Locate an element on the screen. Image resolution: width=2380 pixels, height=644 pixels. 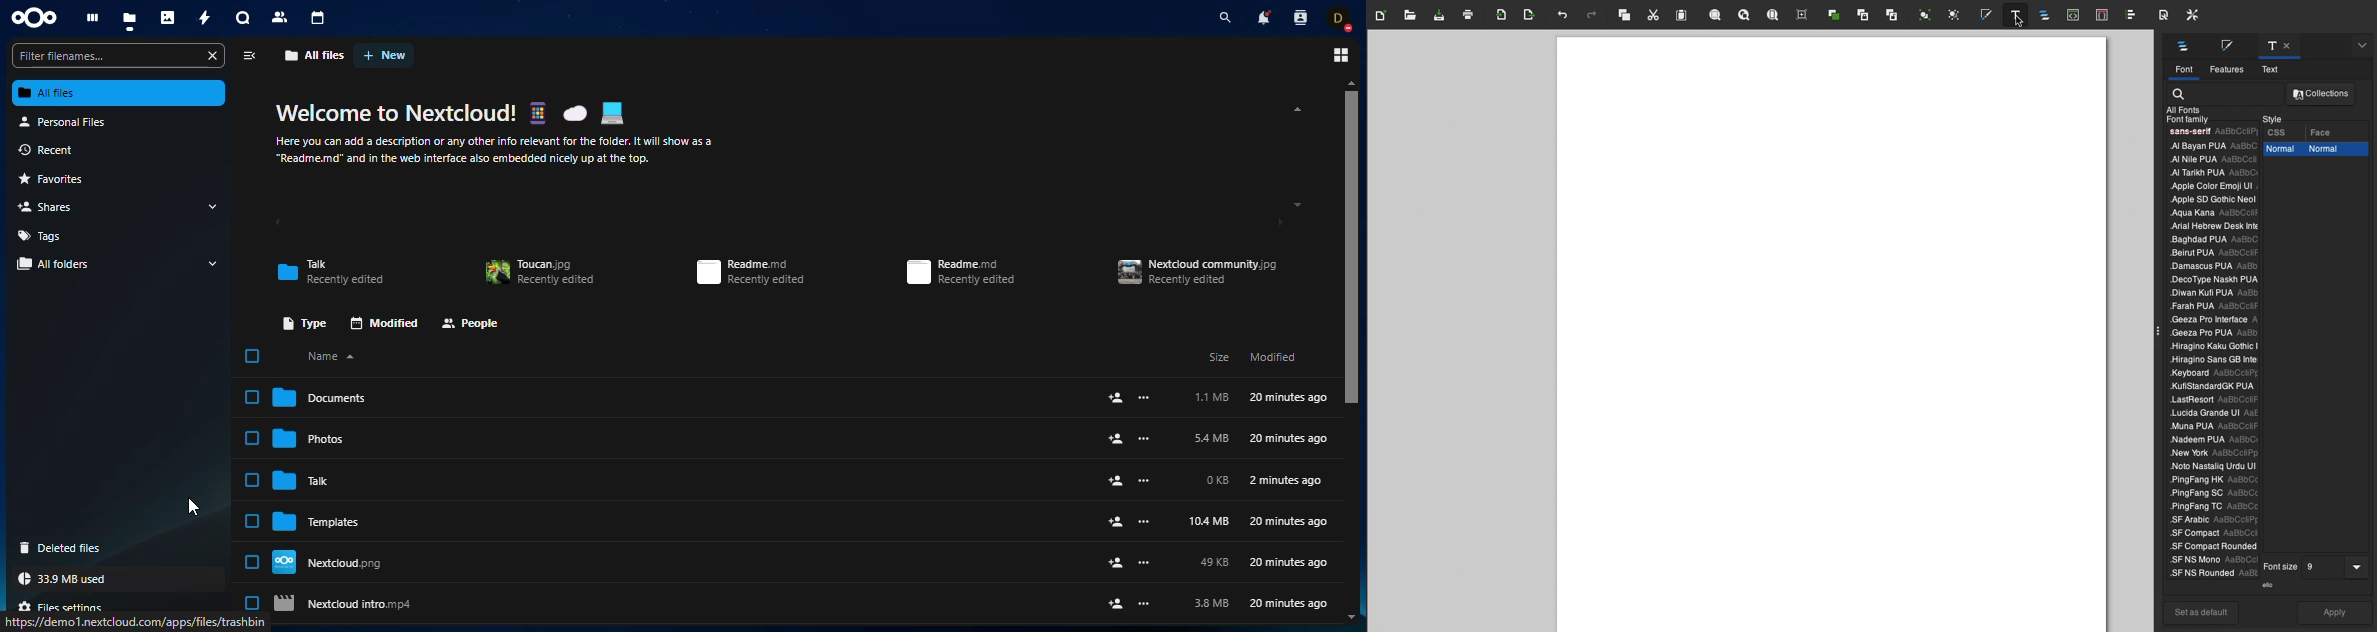
AI files is located at coordinates (120, 94).